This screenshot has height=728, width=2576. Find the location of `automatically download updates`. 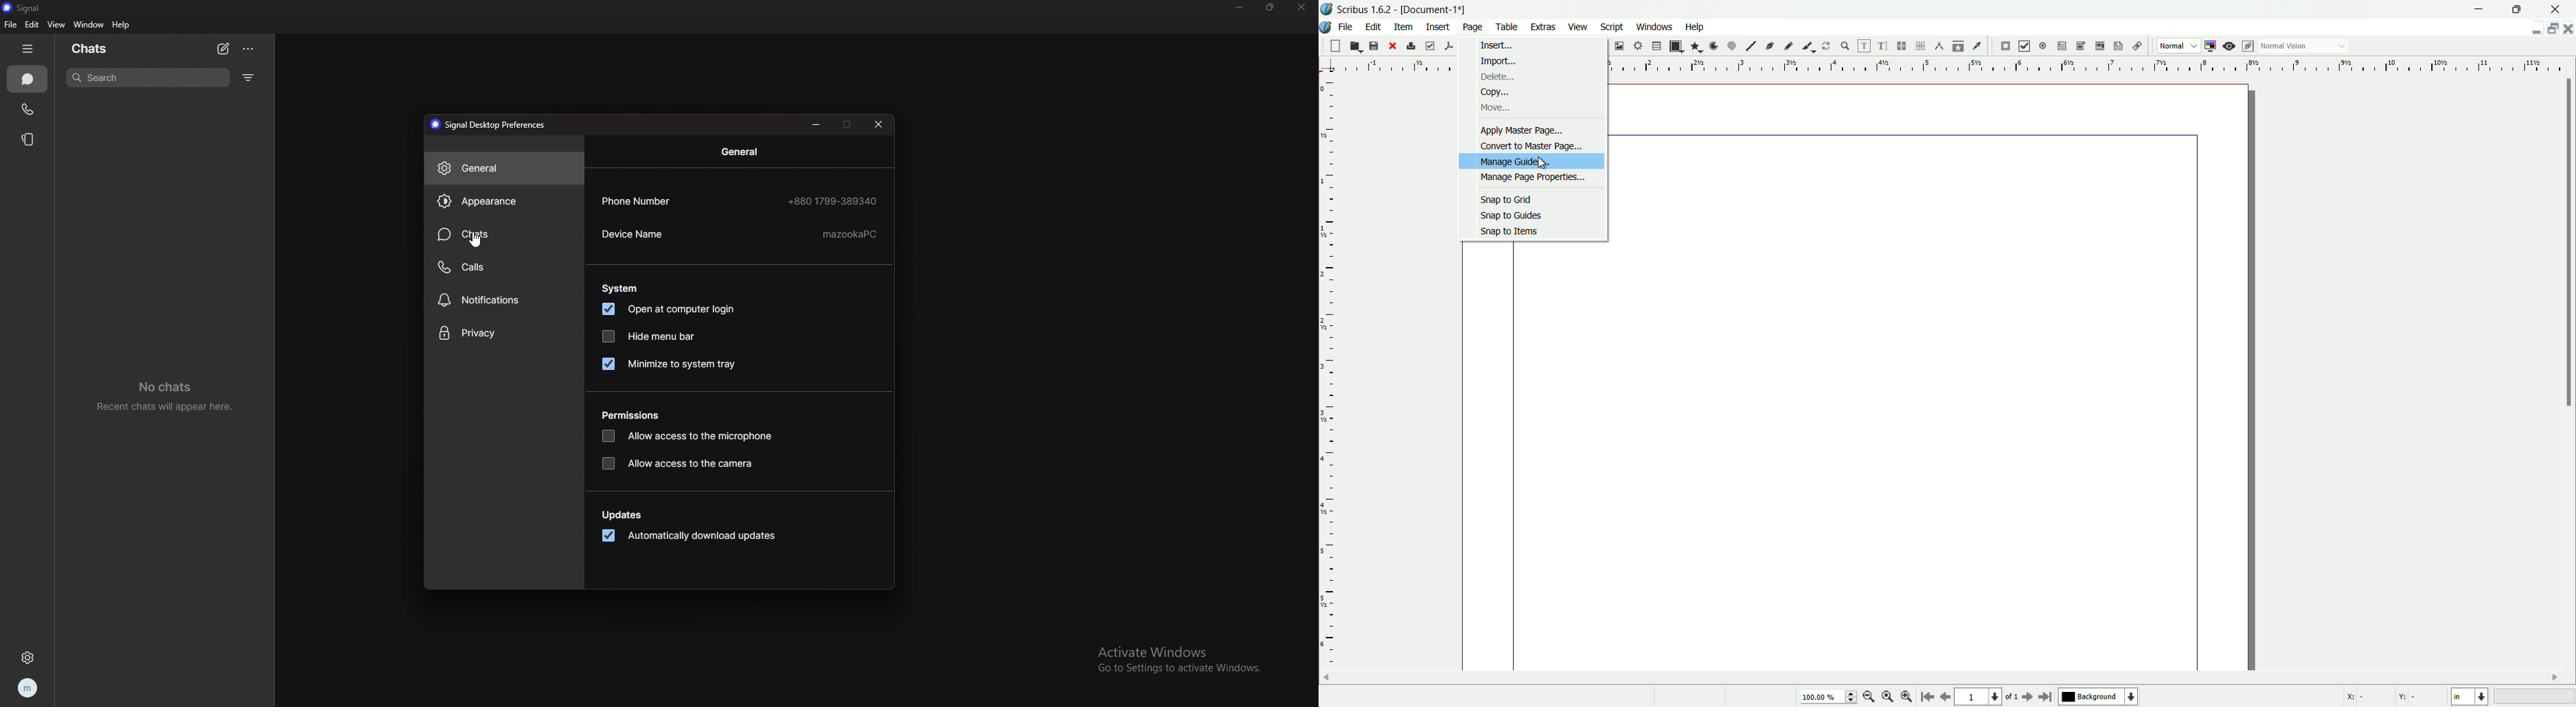

automatically download updates is located at coordinates (691, 535).